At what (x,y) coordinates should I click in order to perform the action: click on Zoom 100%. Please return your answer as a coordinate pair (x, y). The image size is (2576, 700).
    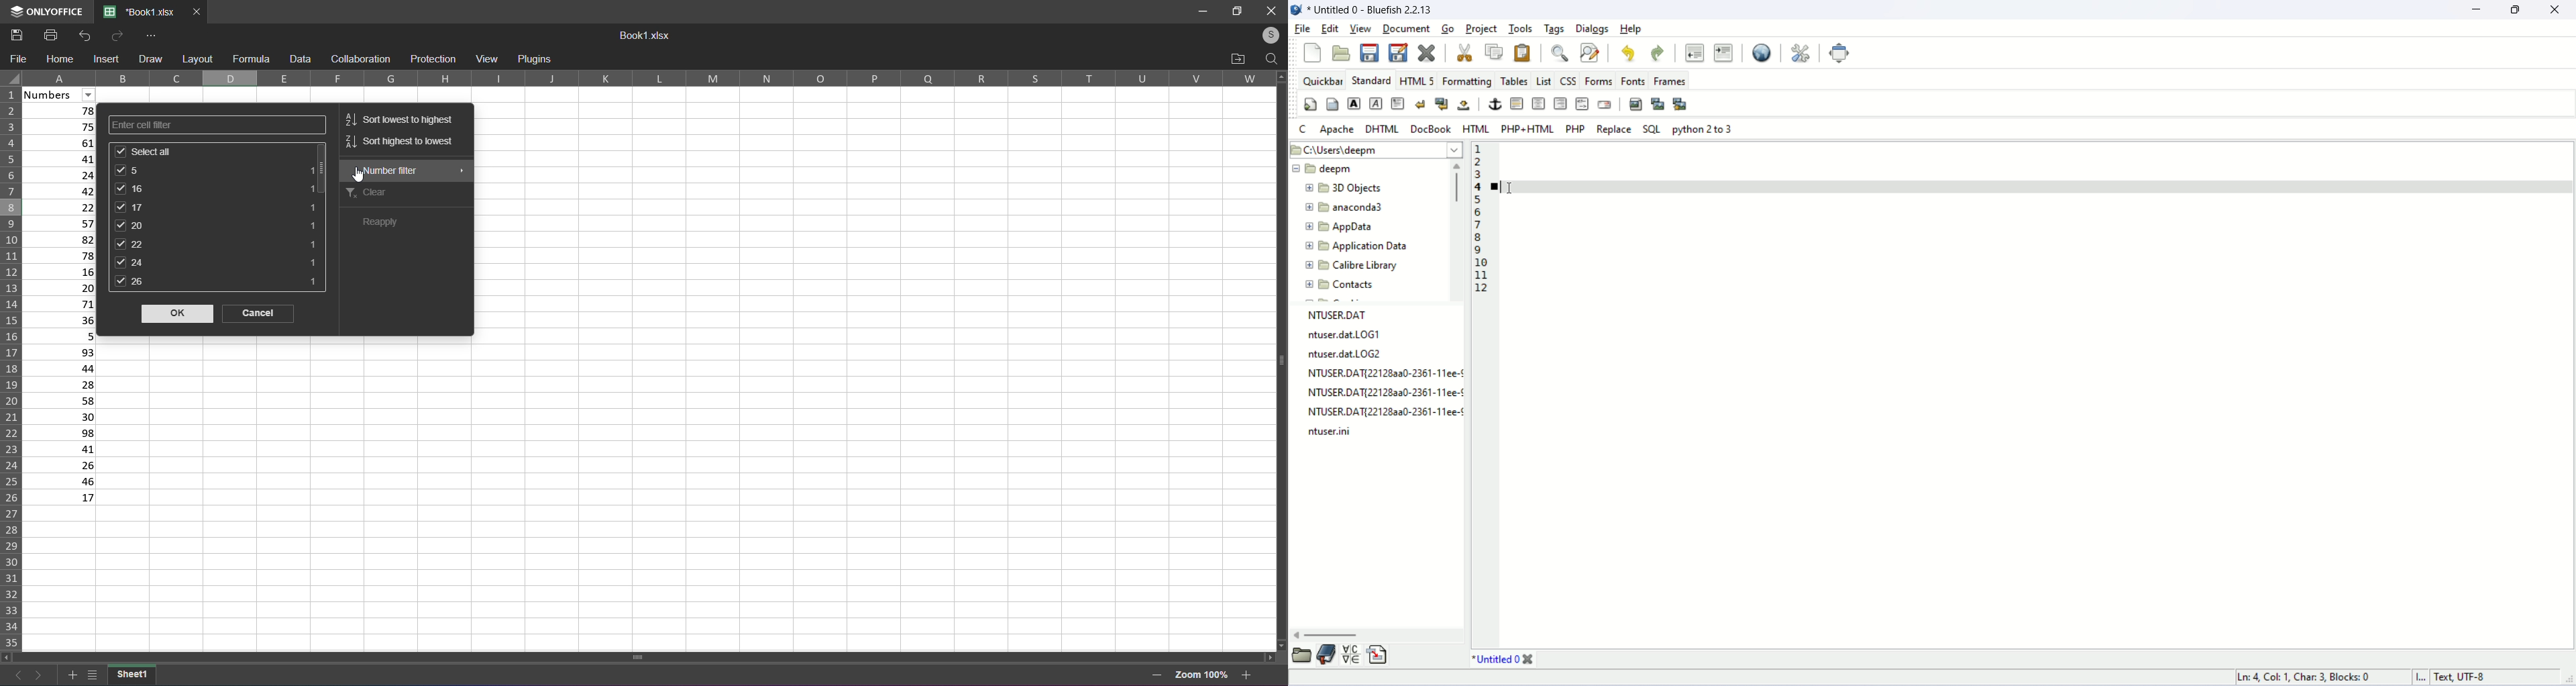
    Looking at the image, I should click on (1202, 673).